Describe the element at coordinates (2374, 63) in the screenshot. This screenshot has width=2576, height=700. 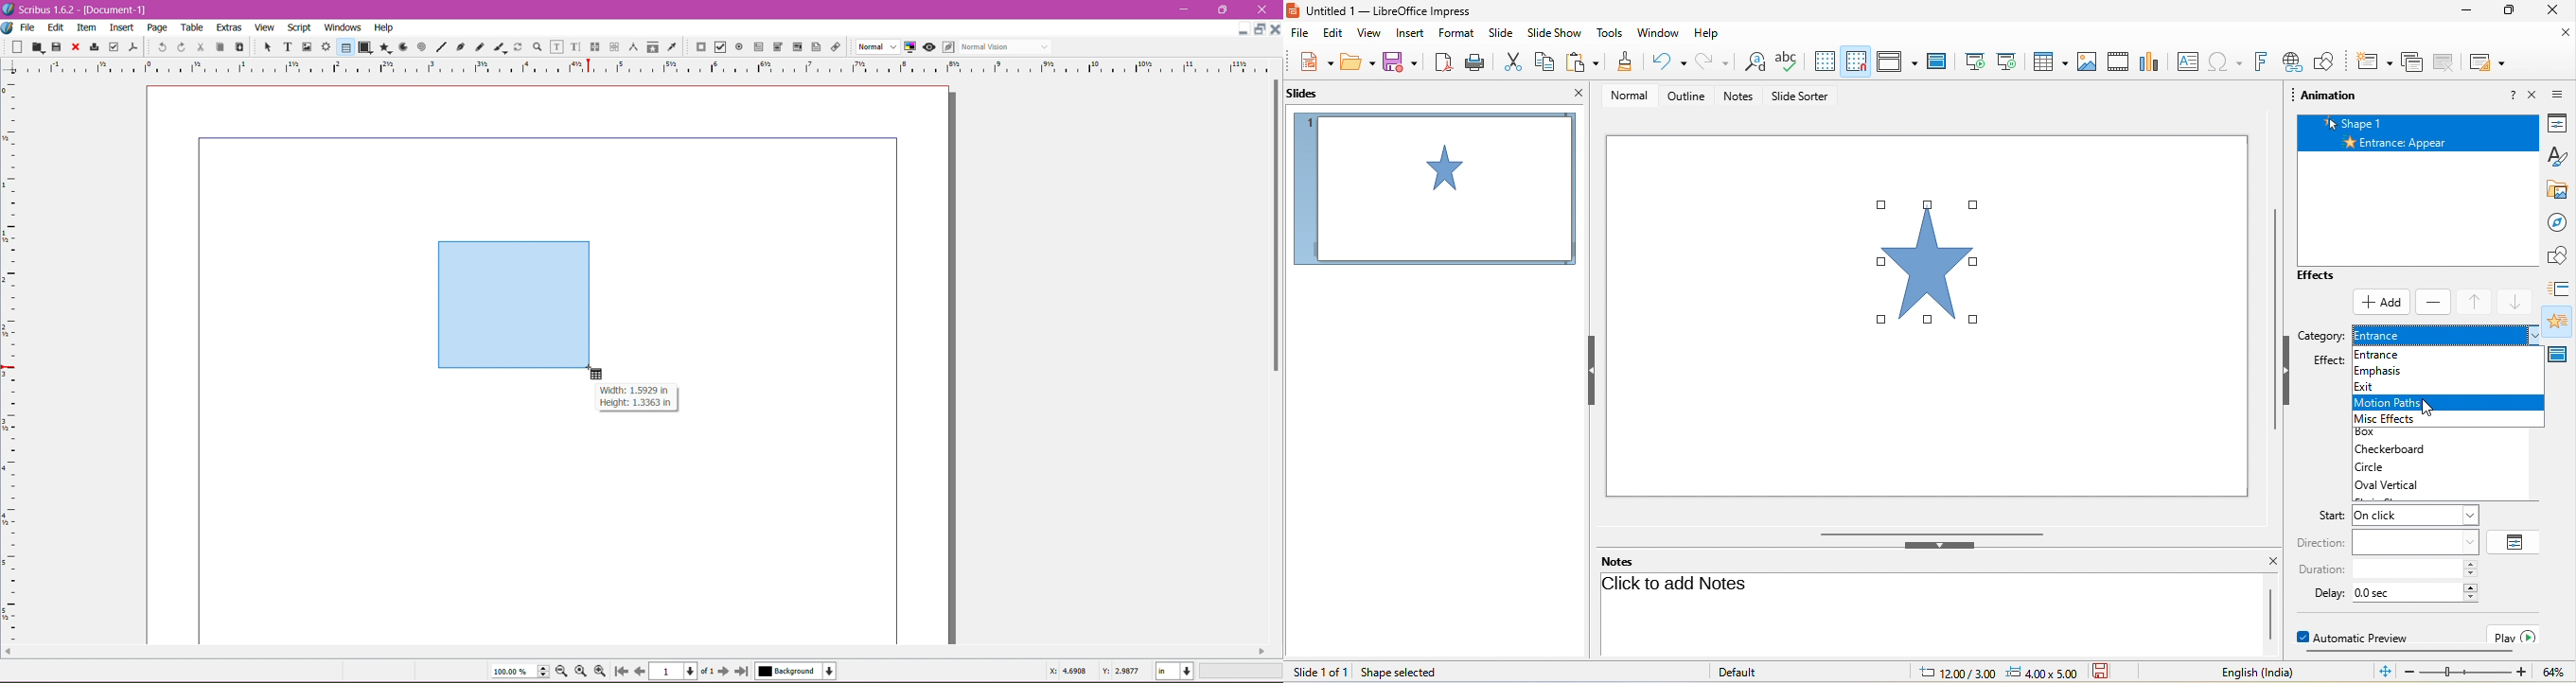
I see `new slide` at that location.